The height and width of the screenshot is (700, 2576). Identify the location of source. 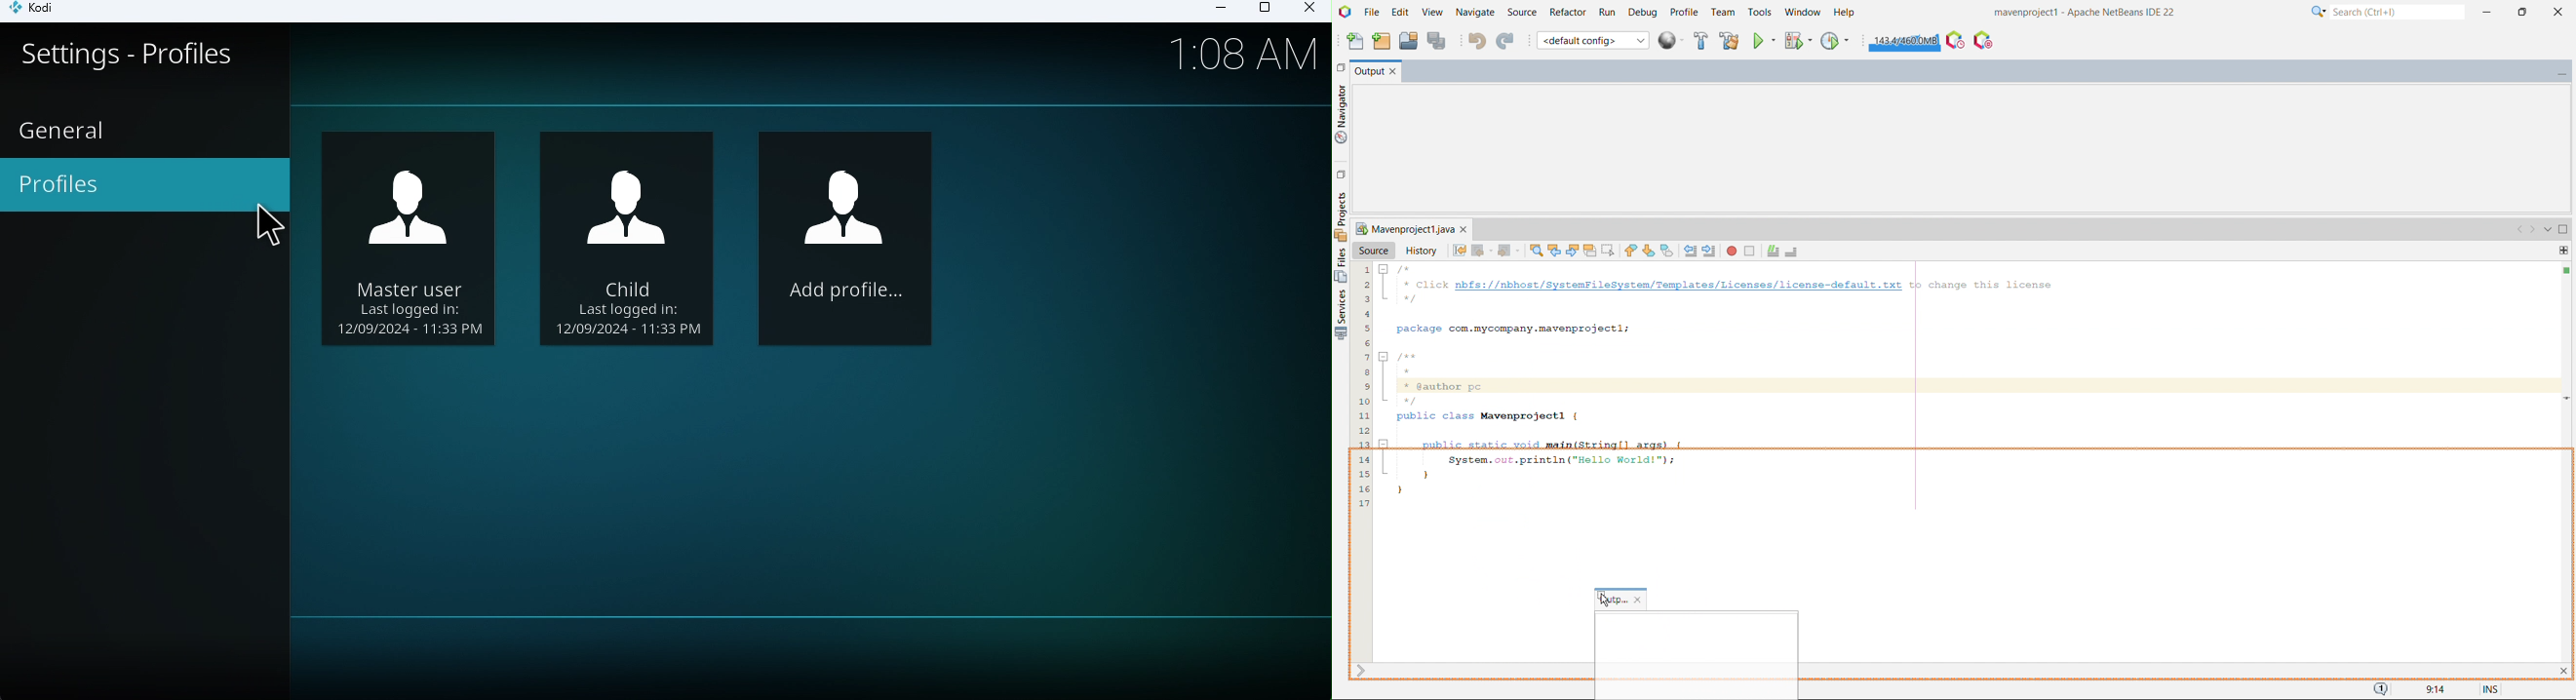
(1522, 13).